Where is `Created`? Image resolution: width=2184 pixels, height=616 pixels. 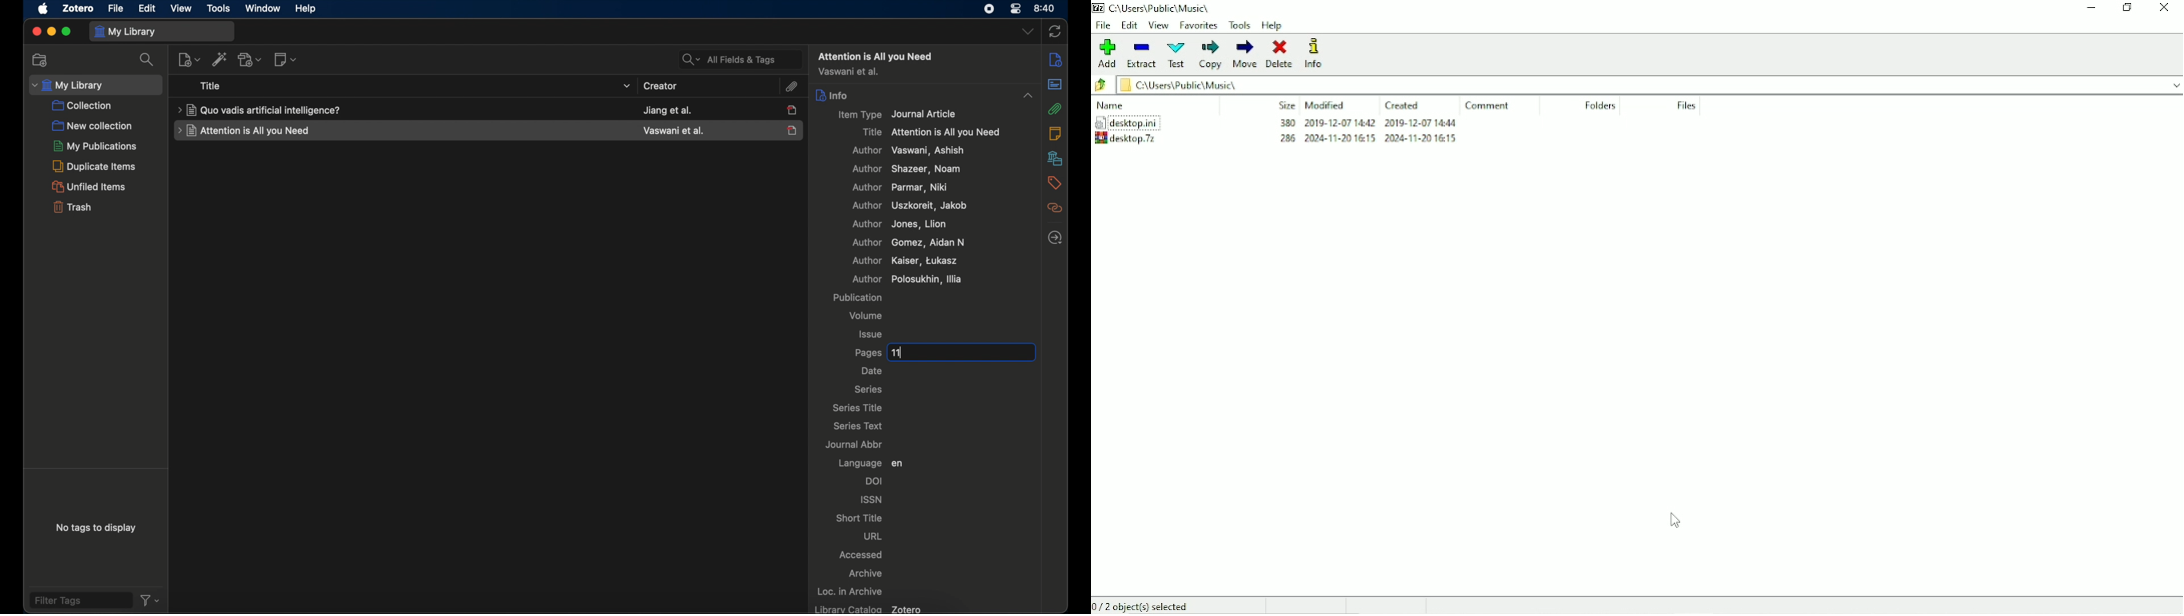
Created is located at coordinates (1403, 106).